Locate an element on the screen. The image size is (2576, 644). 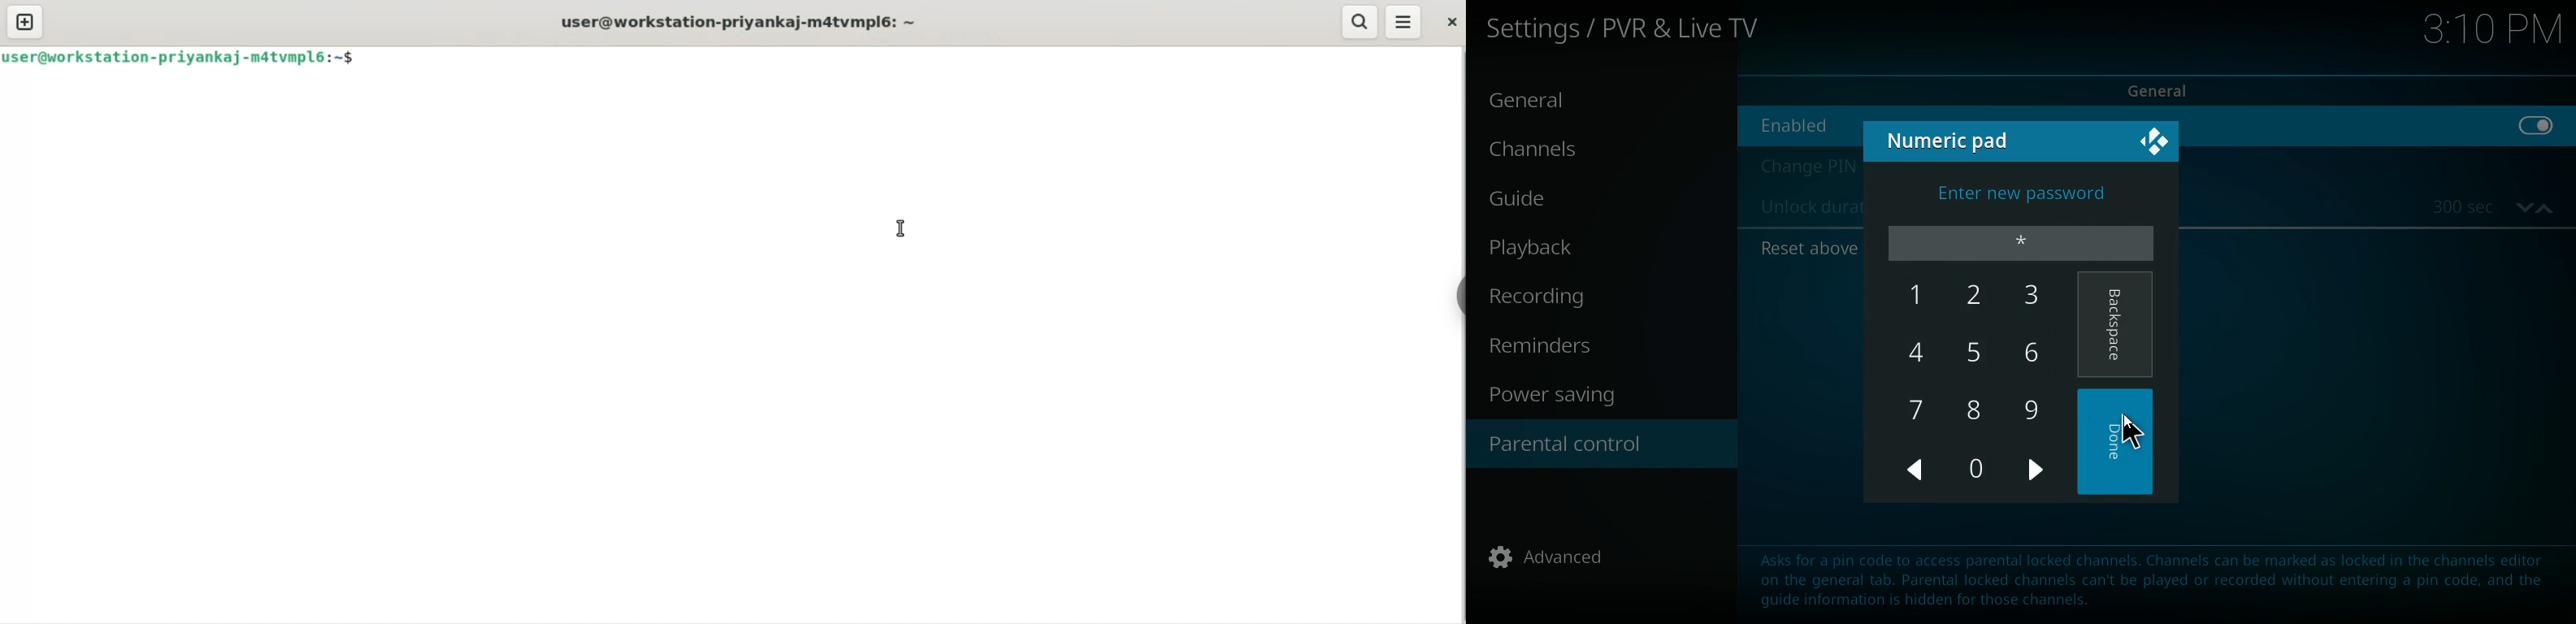
settings is located at coordinates (1627, 32).